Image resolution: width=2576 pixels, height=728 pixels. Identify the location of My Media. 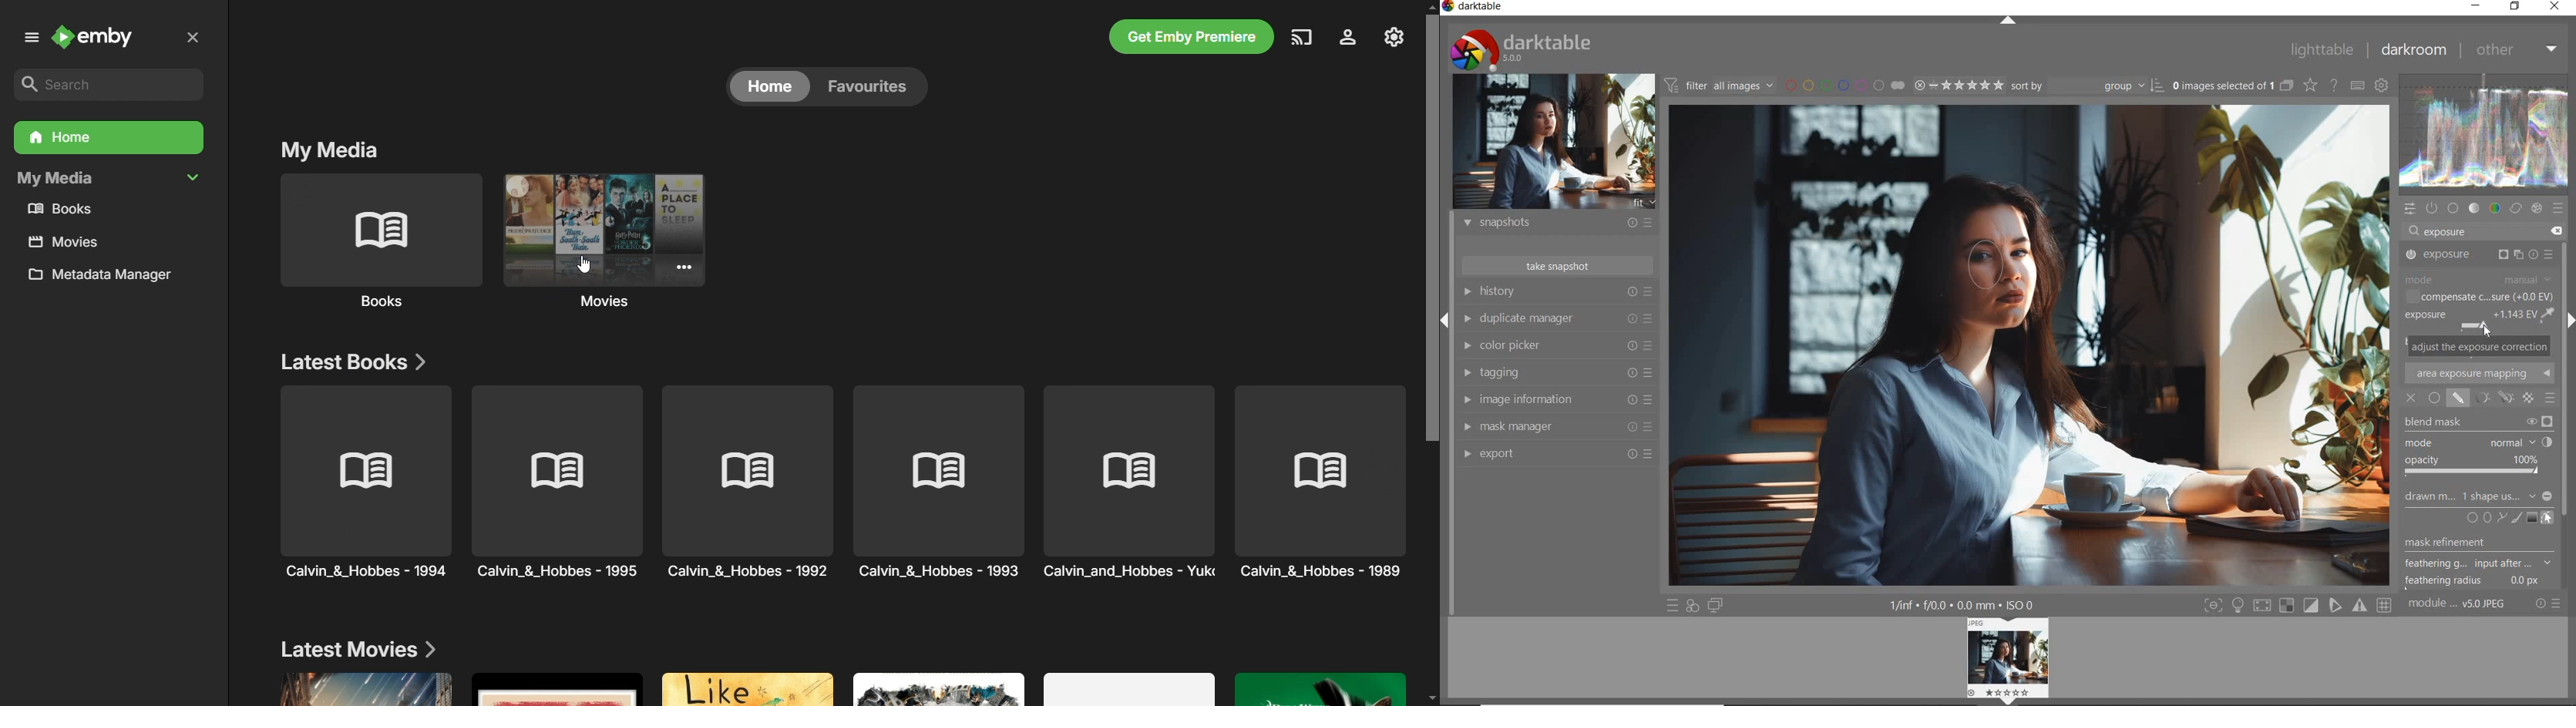
(338, 151).